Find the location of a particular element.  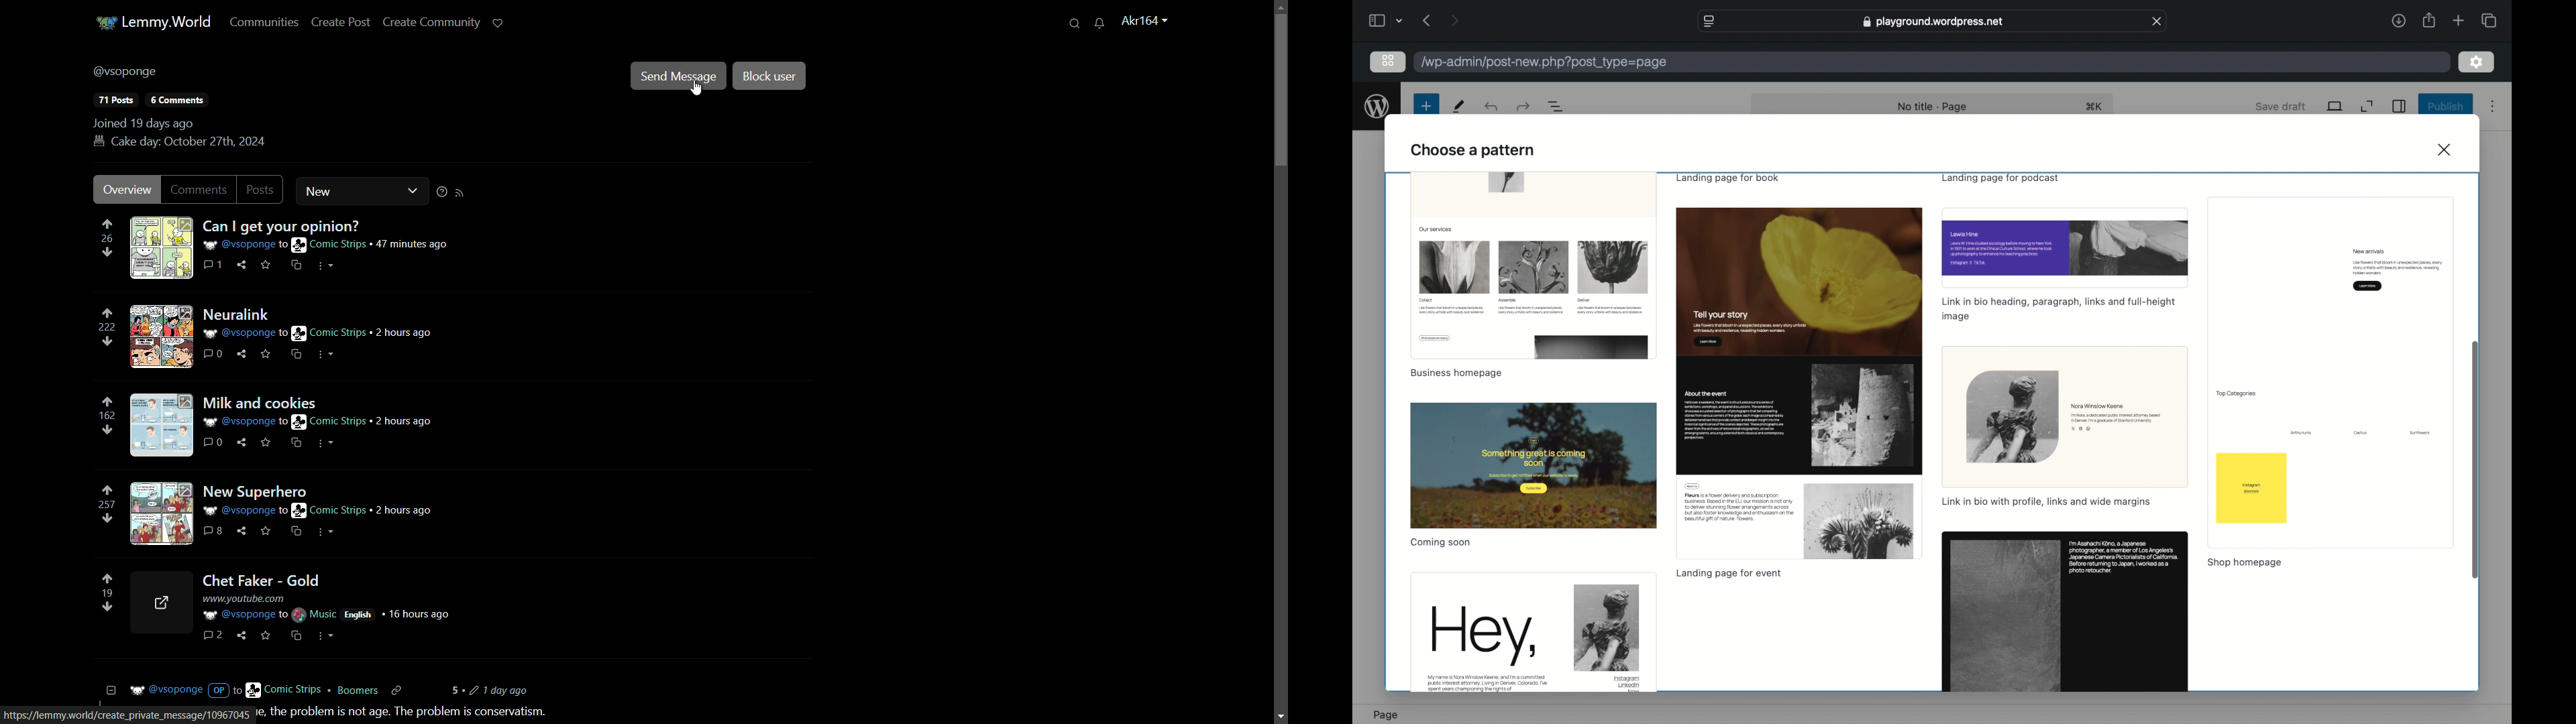

number of votes is located at coordinates (108, 594).